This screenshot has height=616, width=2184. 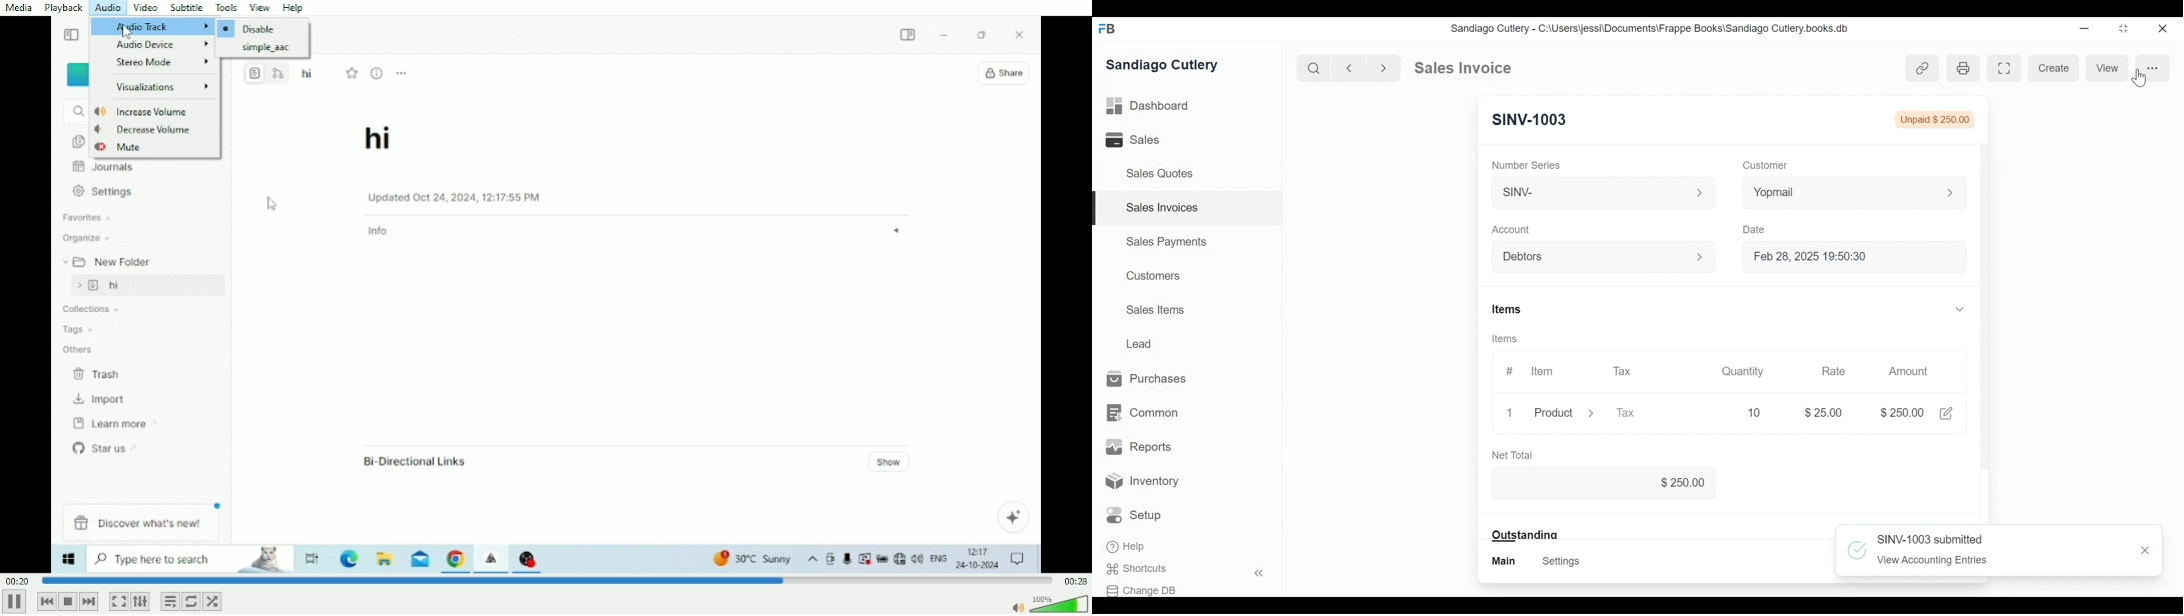 What do you see at coordinates (1141, 569) in the screenshot?
I see `Shortcuts` at bounding box center [1141, 569].